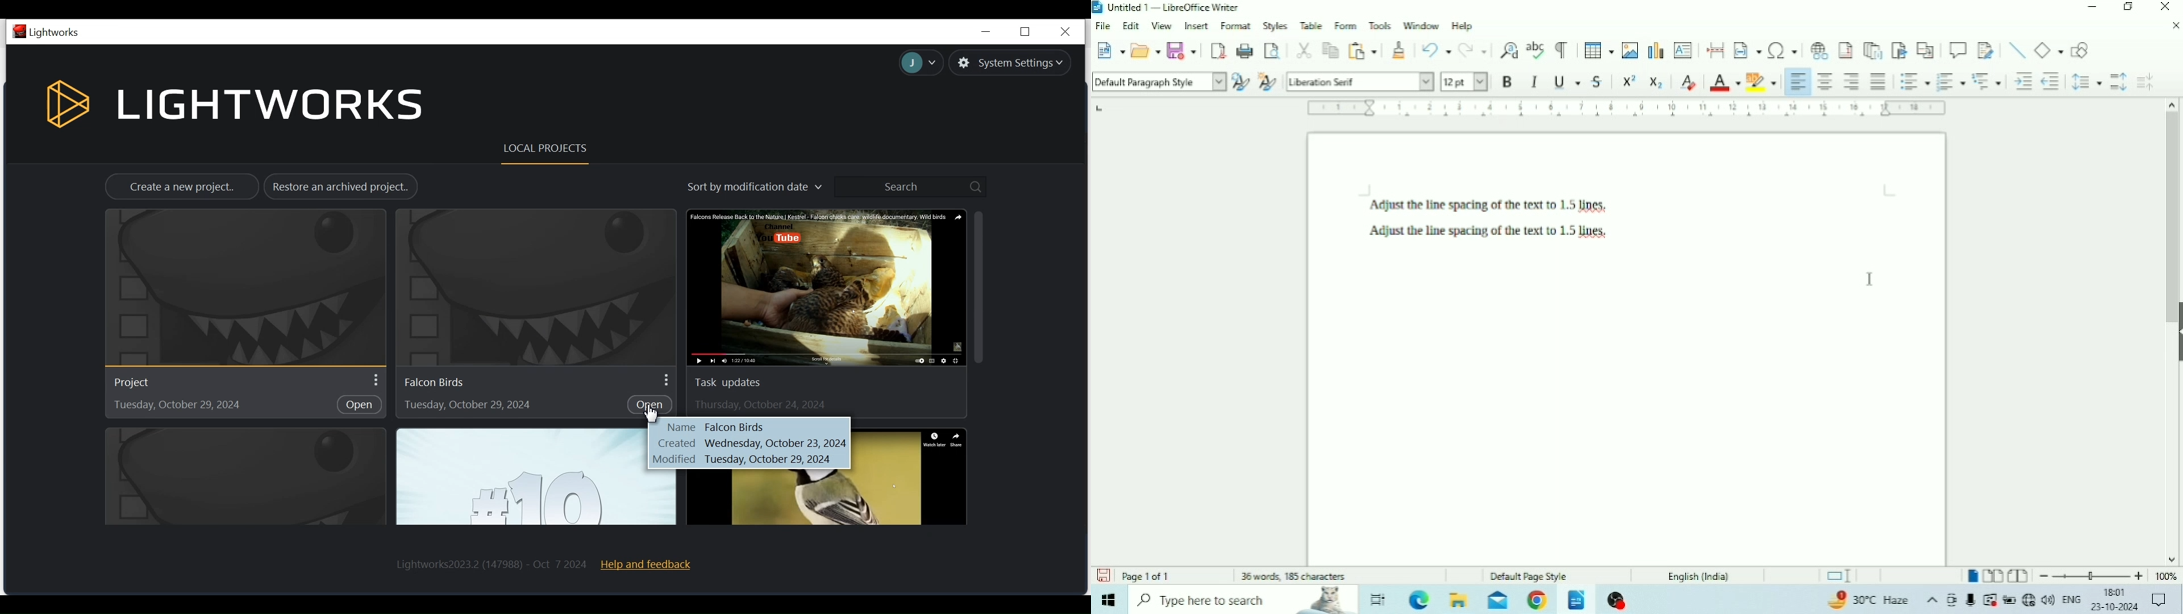  I want to click on Clear Direct Formatting, so click(1688, 82).